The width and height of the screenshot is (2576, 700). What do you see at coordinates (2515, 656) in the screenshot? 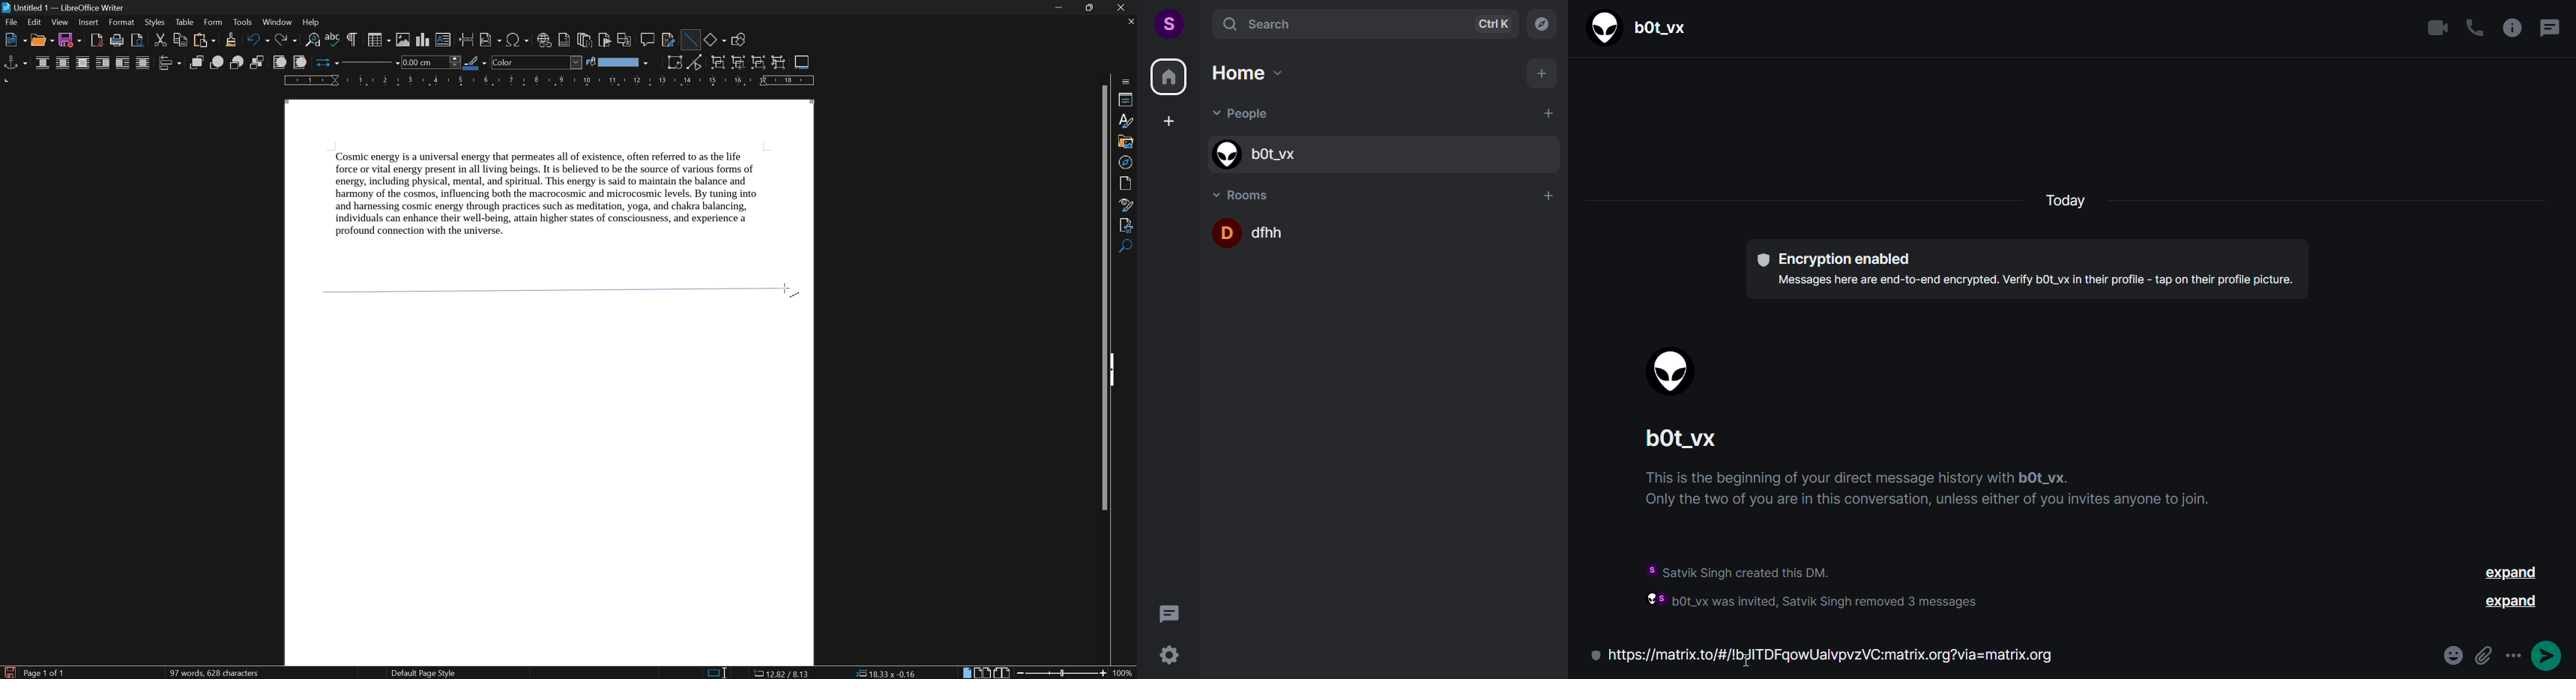
I see `options` at bounding box center [2515, 656].